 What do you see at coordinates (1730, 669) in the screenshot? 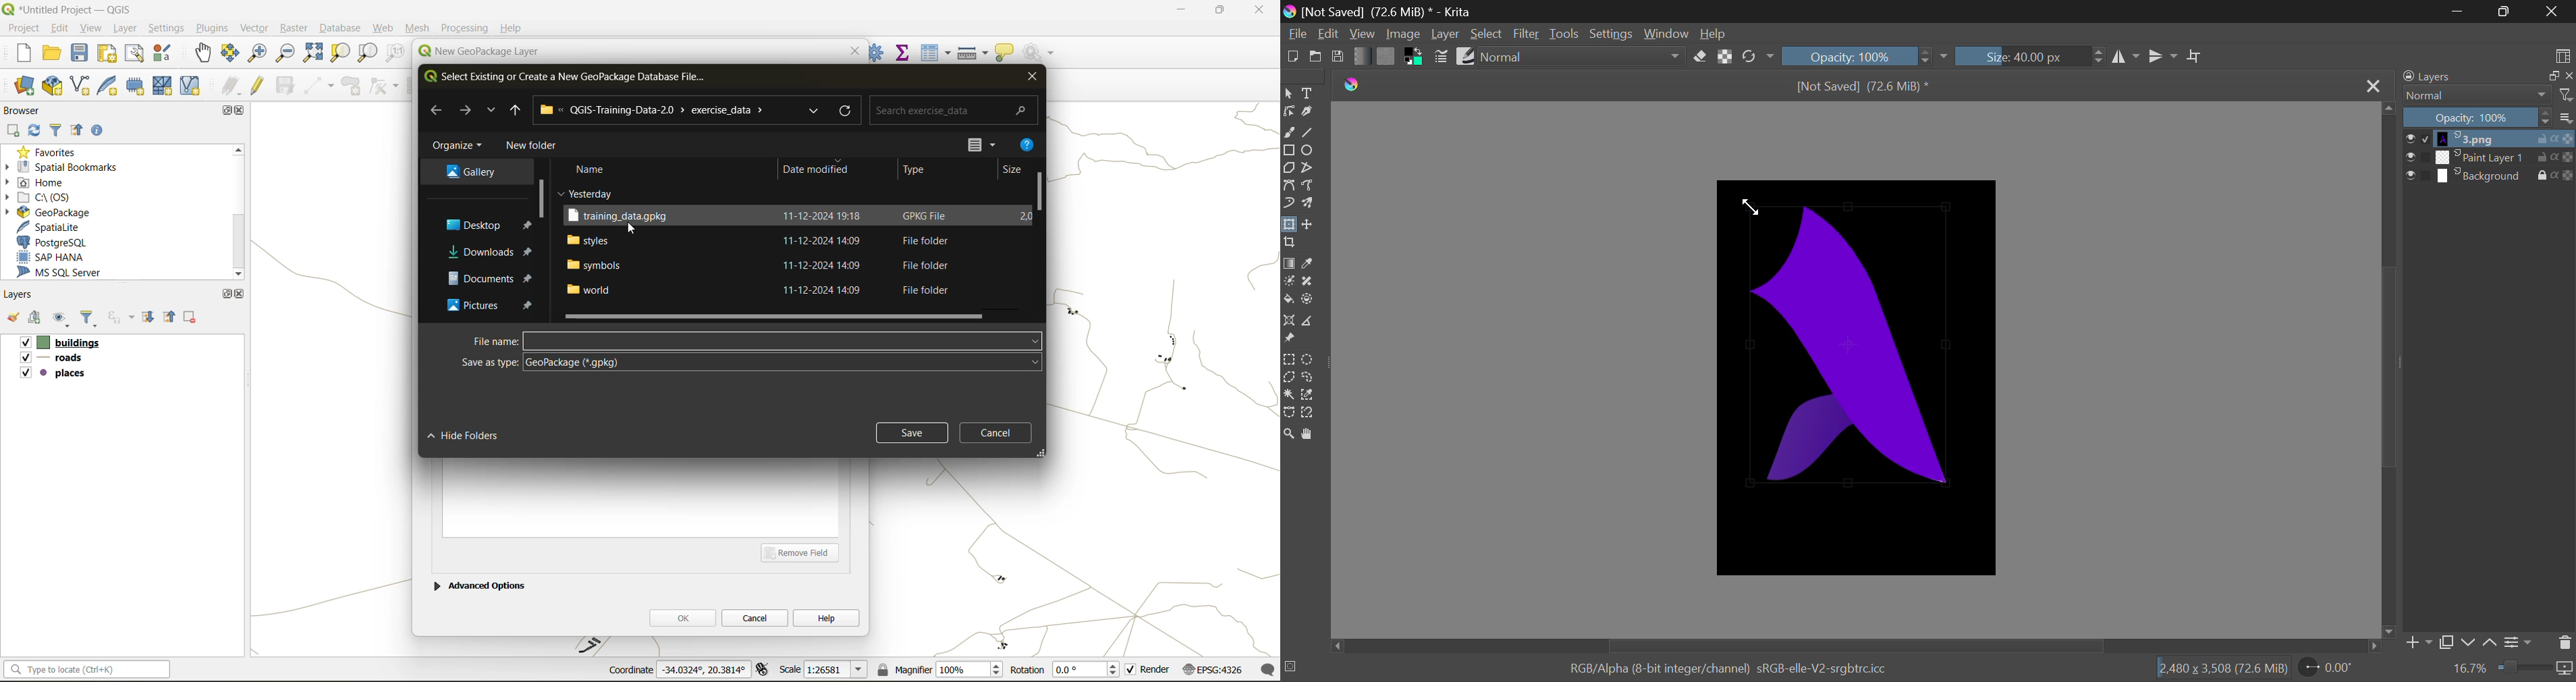
I see `RGB/Alpha (8-bit integer/channel) sRGB-elle-V2-srgbtrcicc` at bounding box center [1730, 669].